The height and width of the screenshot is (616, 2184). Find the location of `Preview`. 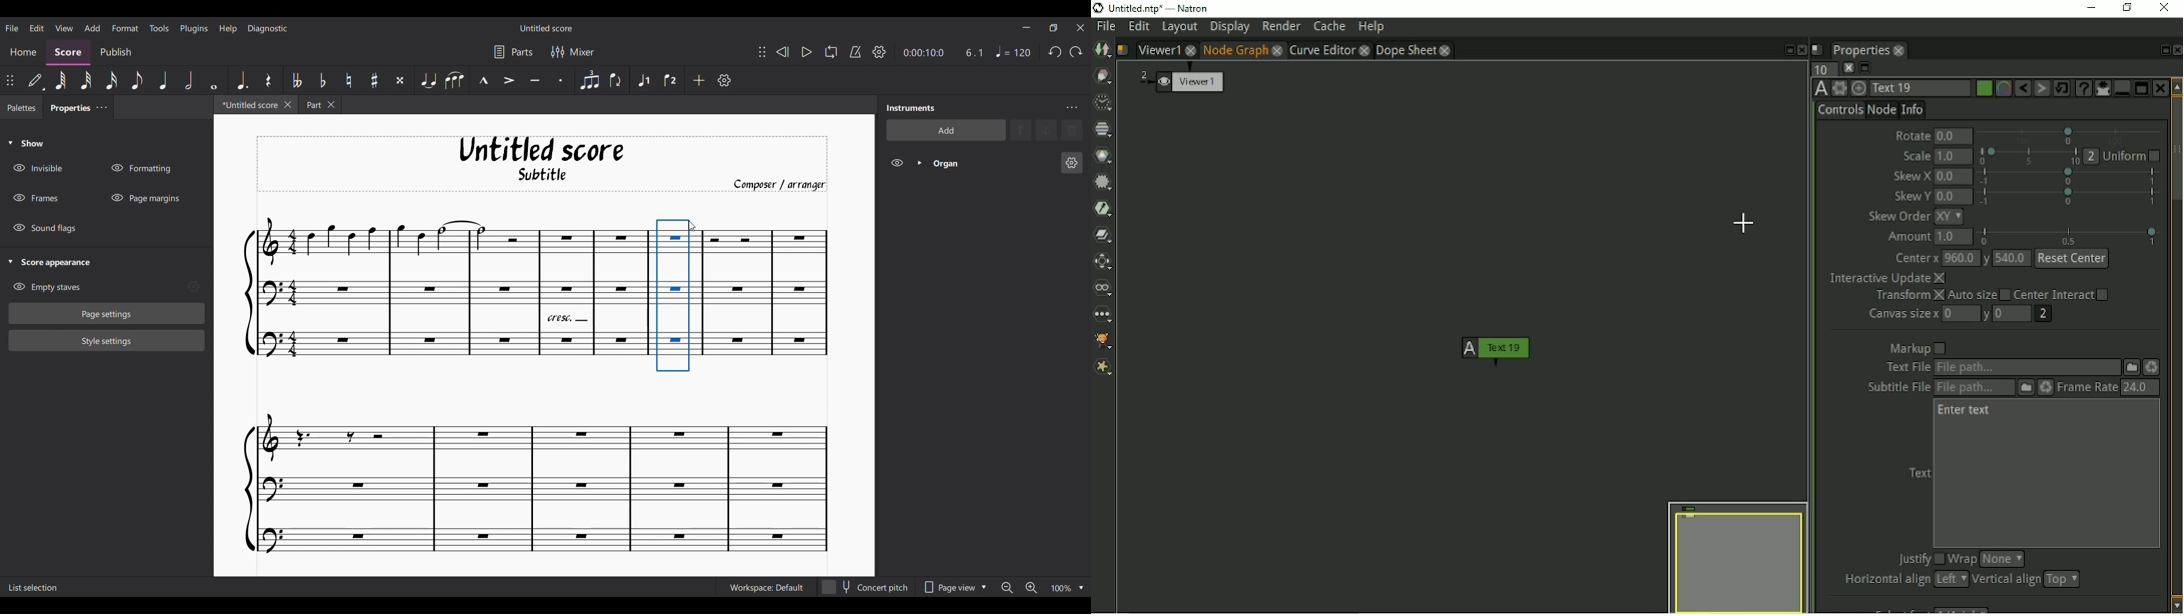

Preview is located at coordinates (1737, 556).